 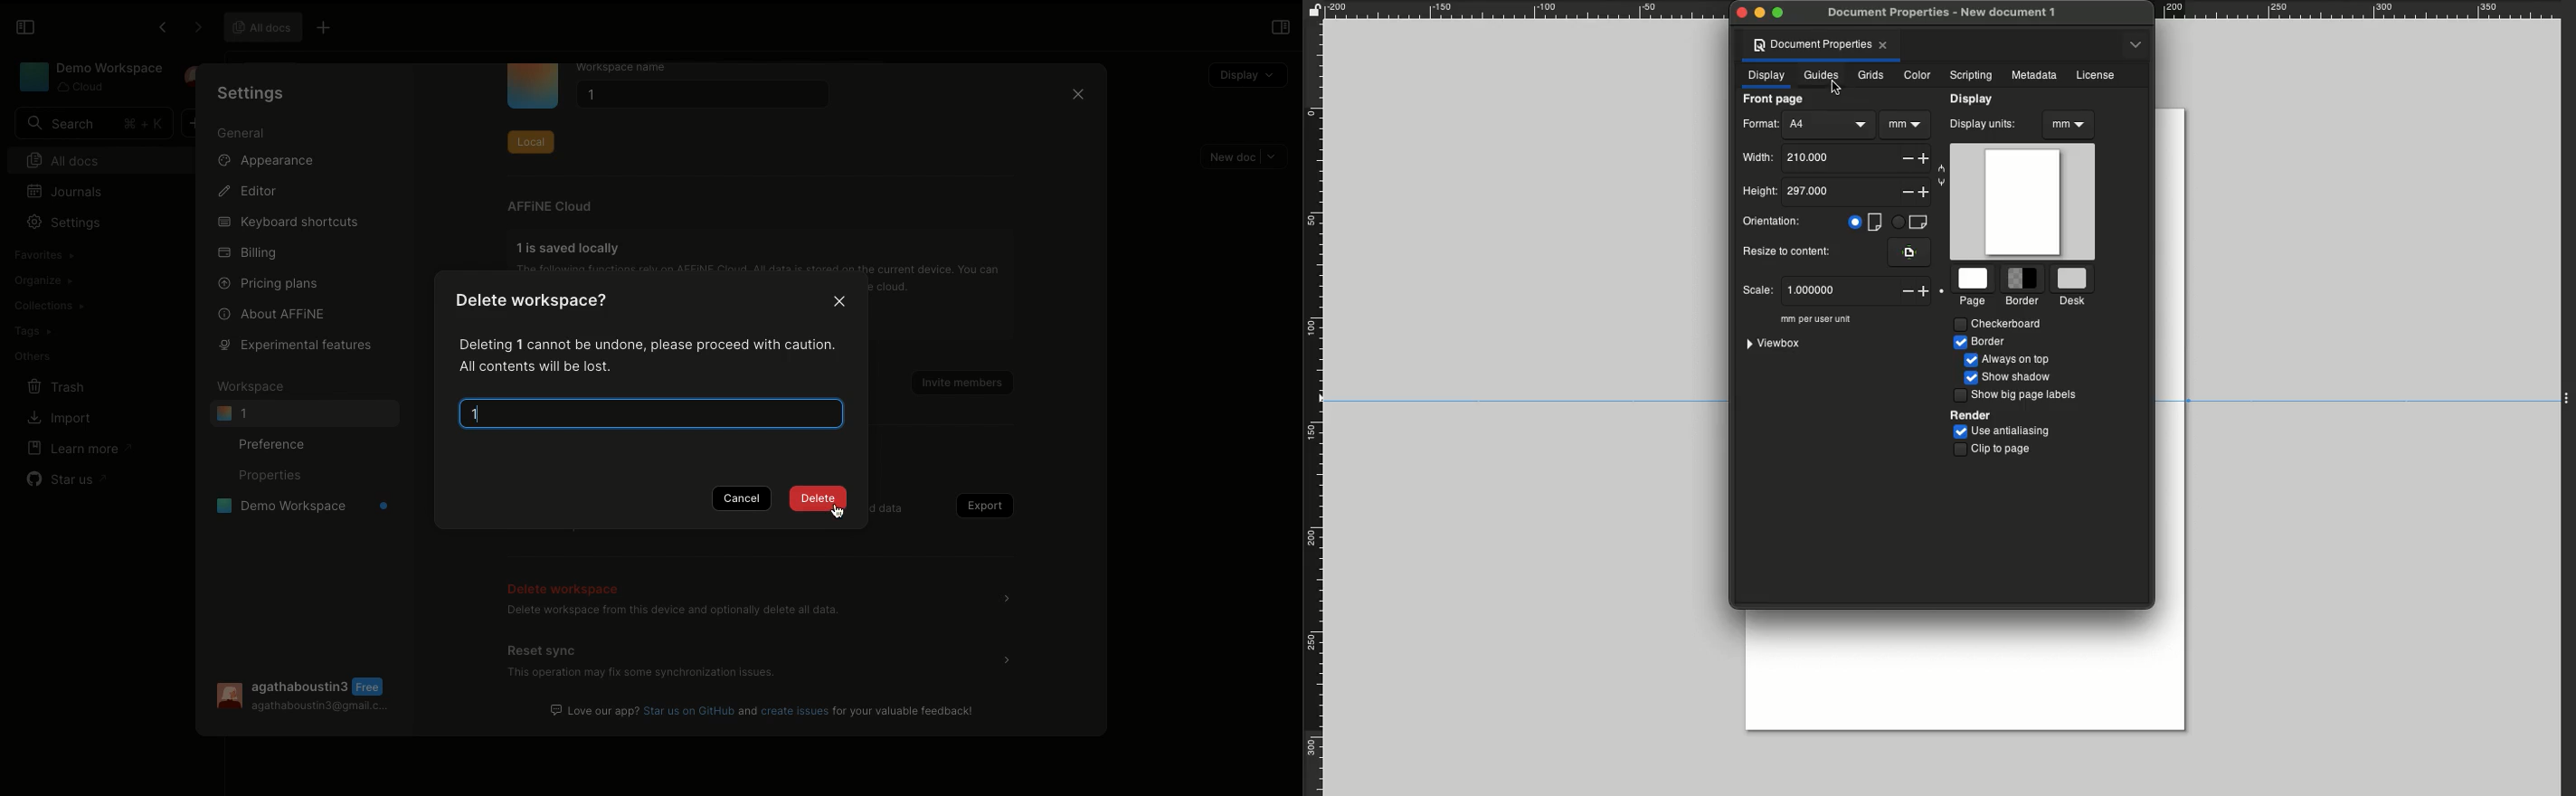 I want to click on Reset sync, so click(x=545, y=649).